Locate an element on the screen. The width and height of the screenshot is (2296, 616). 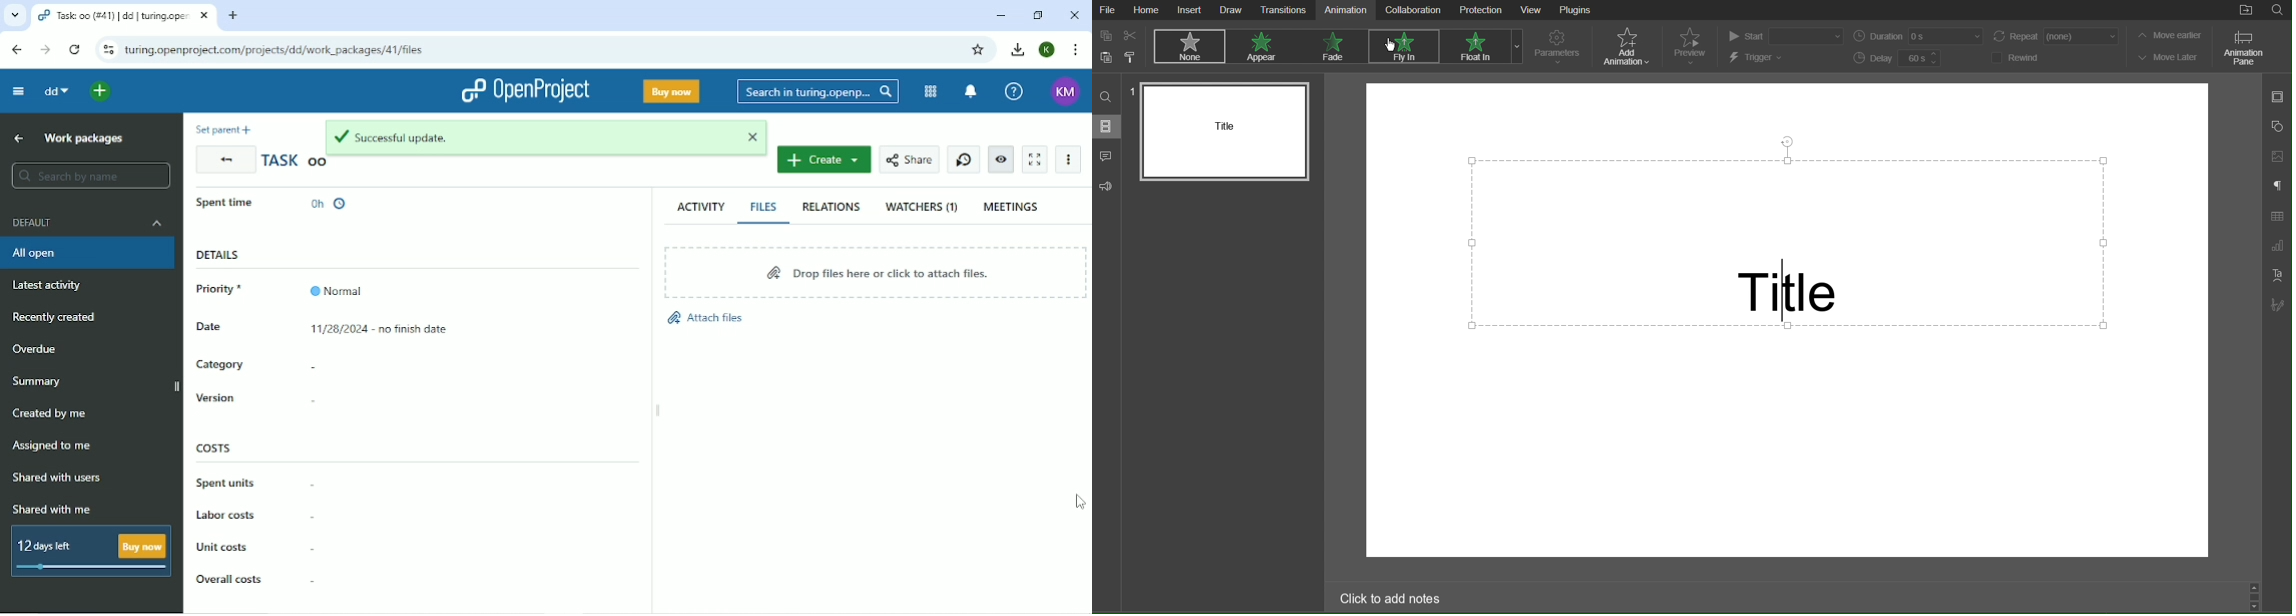
Appear is located at coordinates (1264, 46).